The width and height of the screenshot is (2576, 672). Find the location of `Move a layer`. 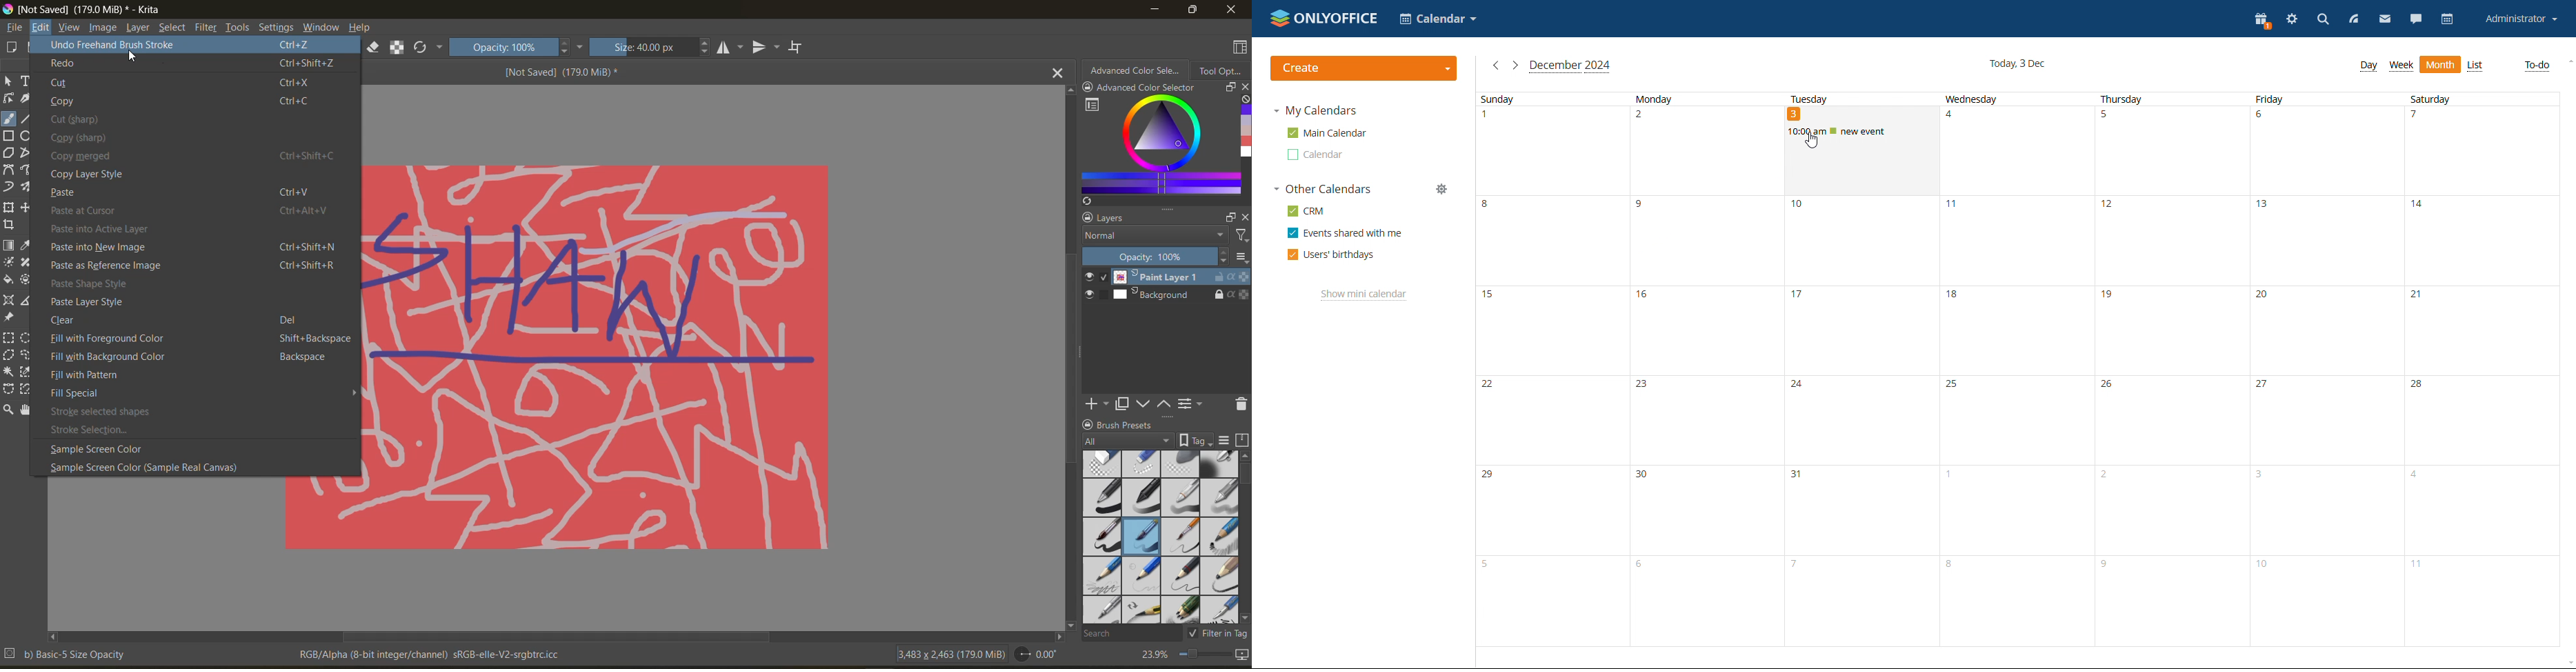

Move a layer is located at coordinates (29, 207).